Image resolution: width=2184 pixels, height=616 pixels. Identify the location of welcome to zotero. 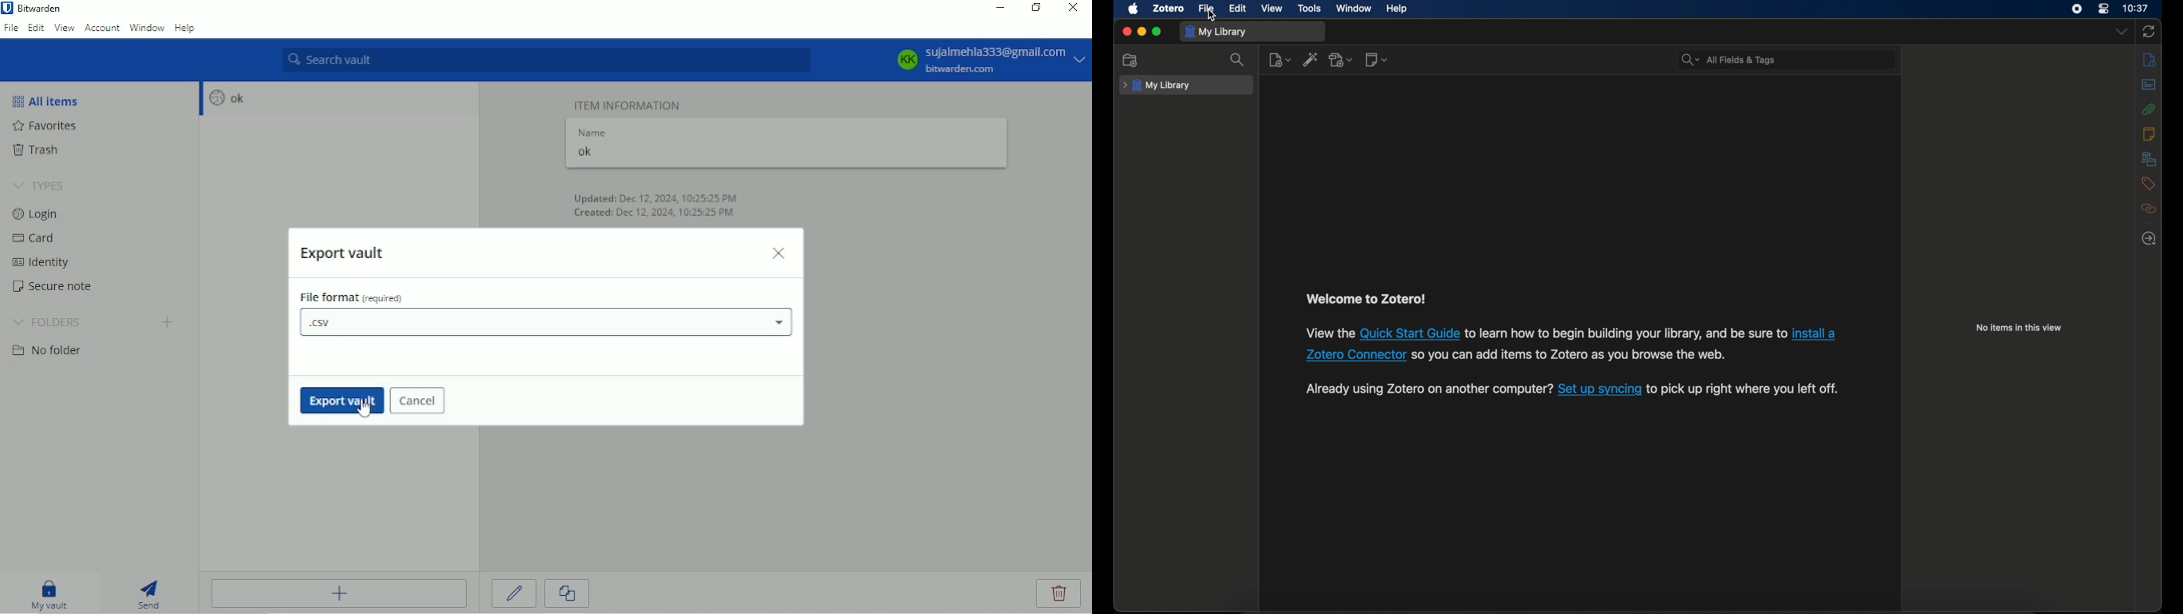
(1365, 299).